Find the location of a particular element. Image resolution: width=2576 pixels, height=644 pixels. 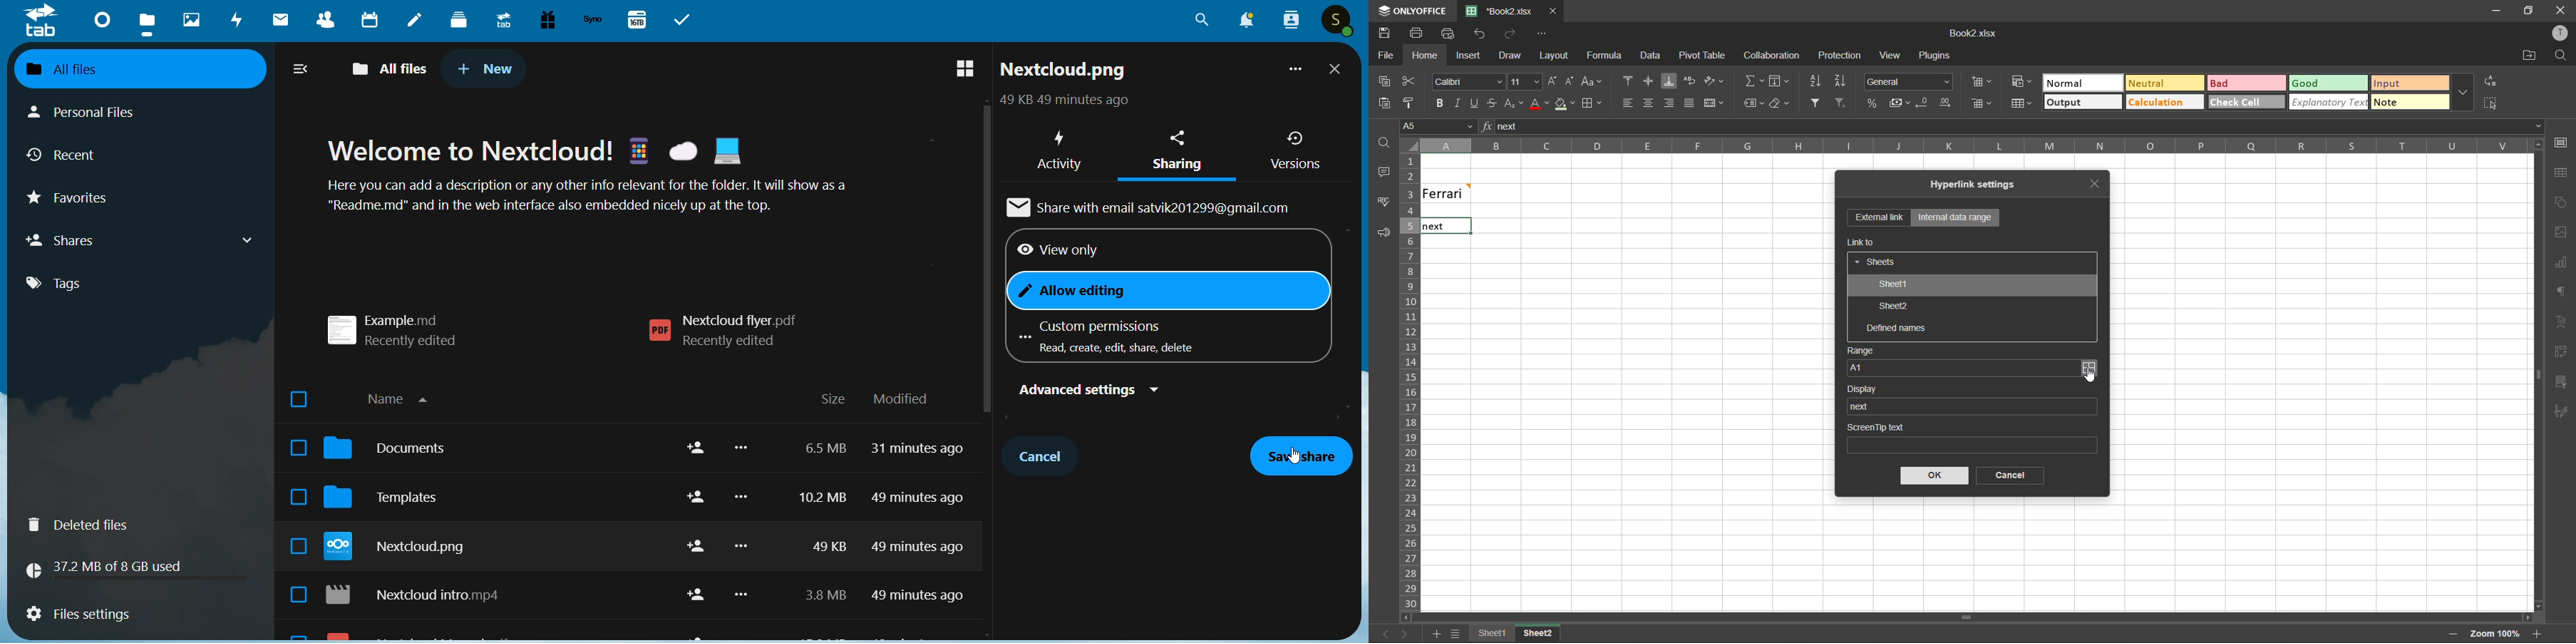

nextcloud png is located at coordinates (402, 549).